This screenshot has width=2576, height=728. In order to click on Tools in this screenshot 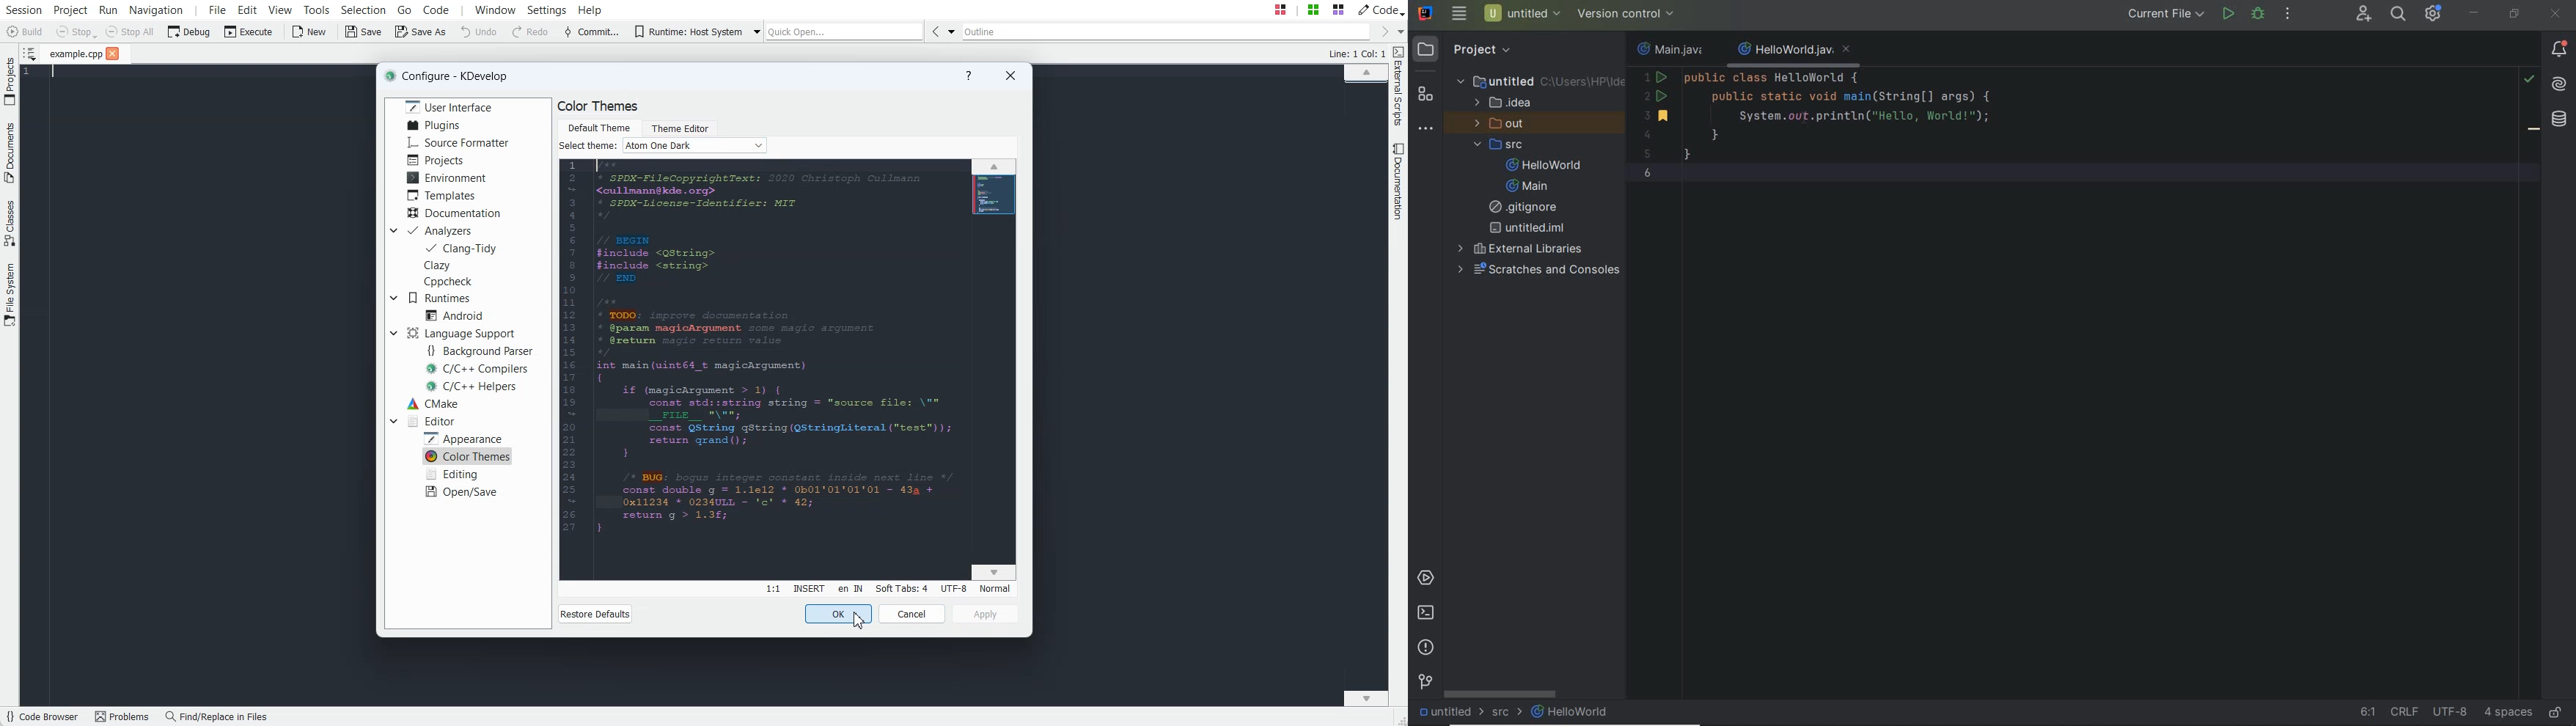, I will do `click(316, 9)`.